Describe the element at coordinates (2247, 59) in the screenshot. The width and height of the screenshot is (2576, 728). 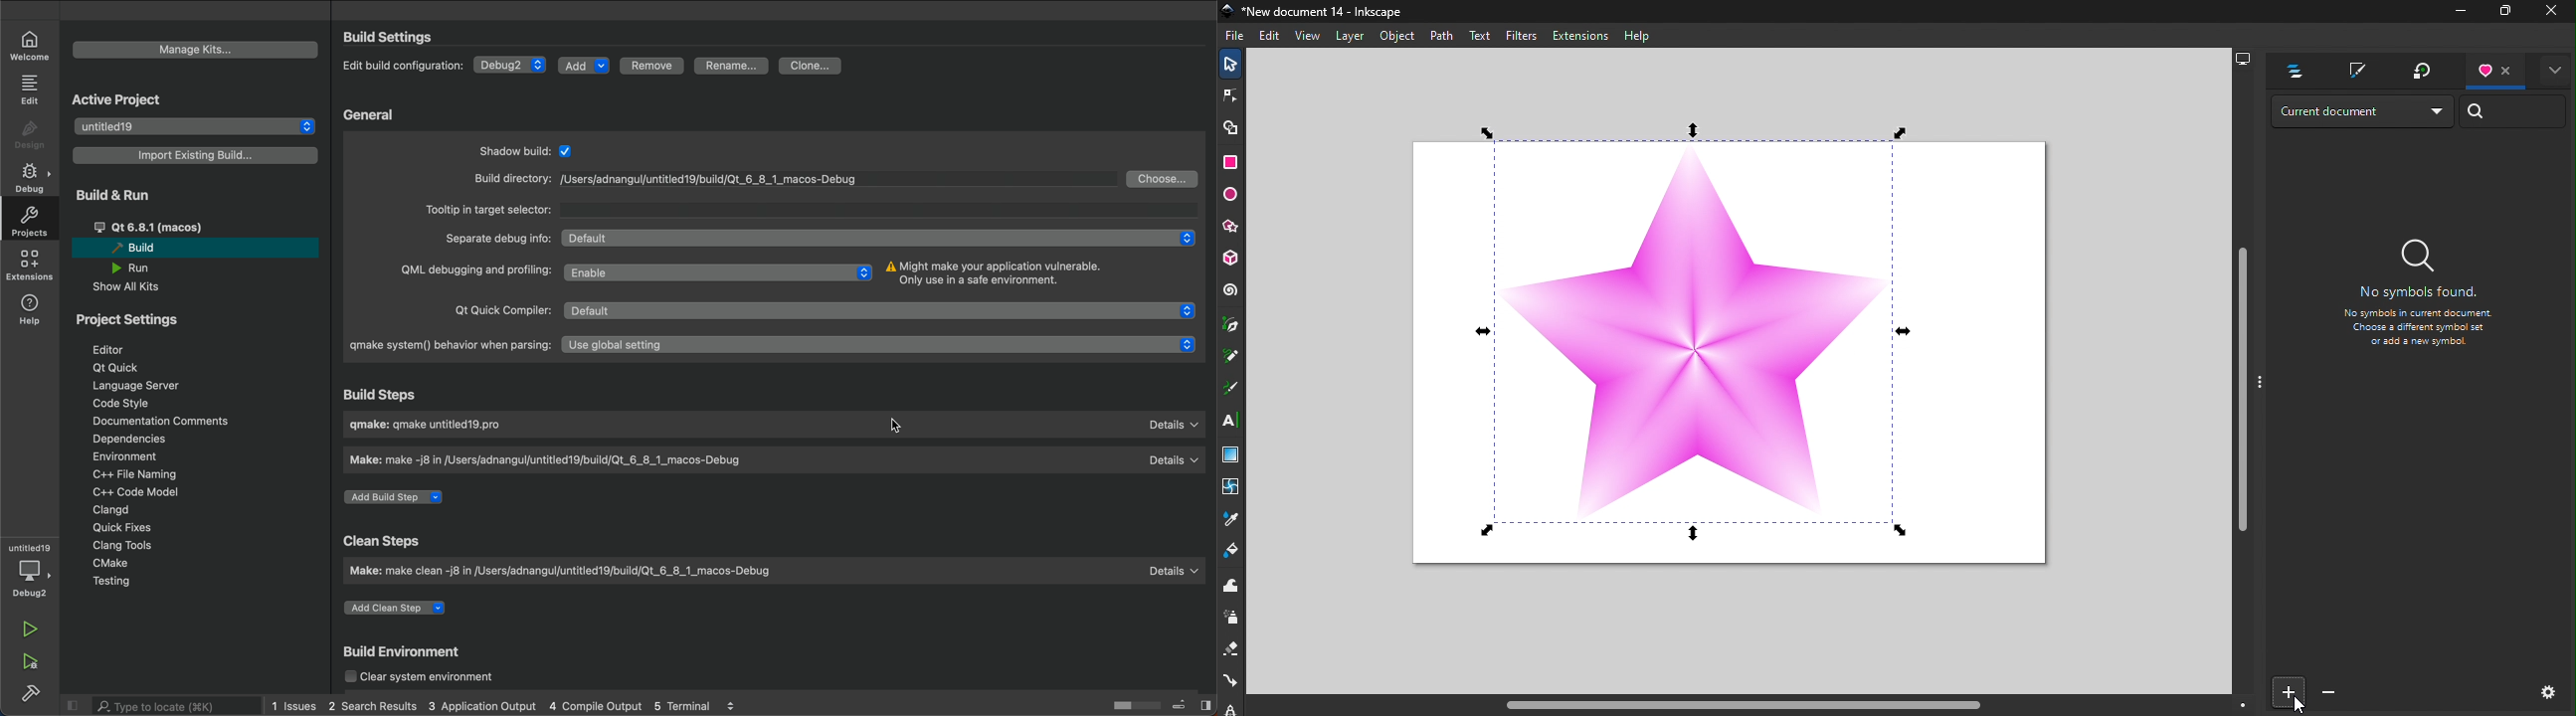
I see `Display options` at that location.